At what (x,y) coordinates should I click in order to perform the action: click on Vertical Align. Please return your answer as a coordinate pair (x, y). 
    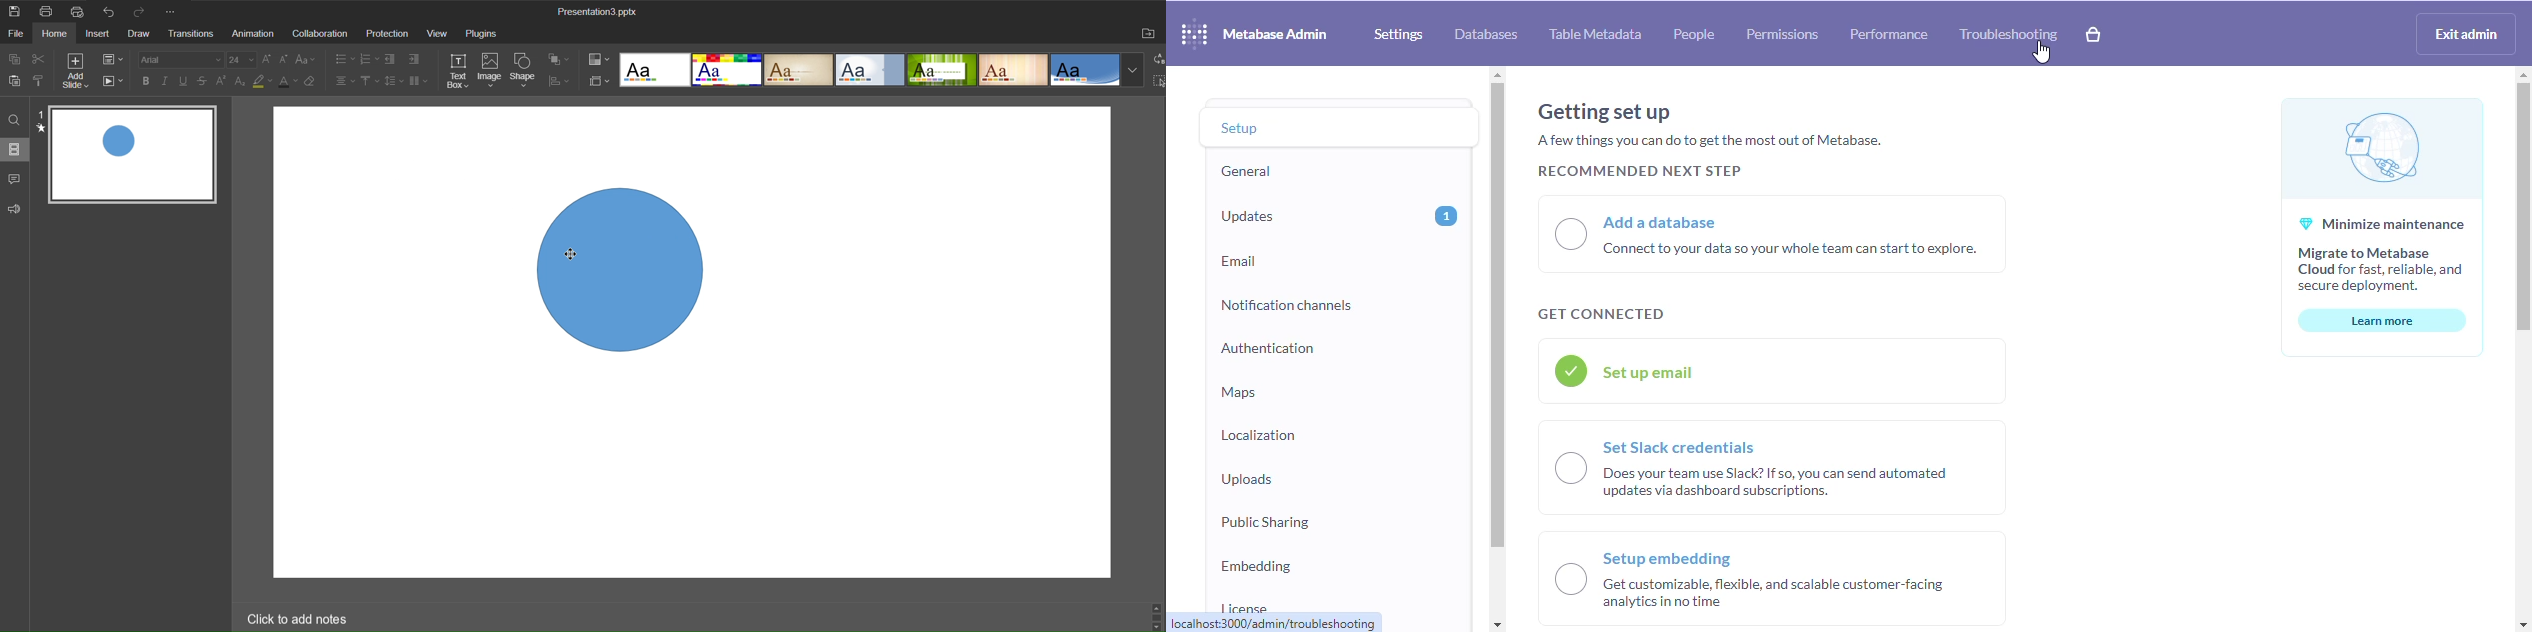
    Looking at the image, I should click on (371, 83).